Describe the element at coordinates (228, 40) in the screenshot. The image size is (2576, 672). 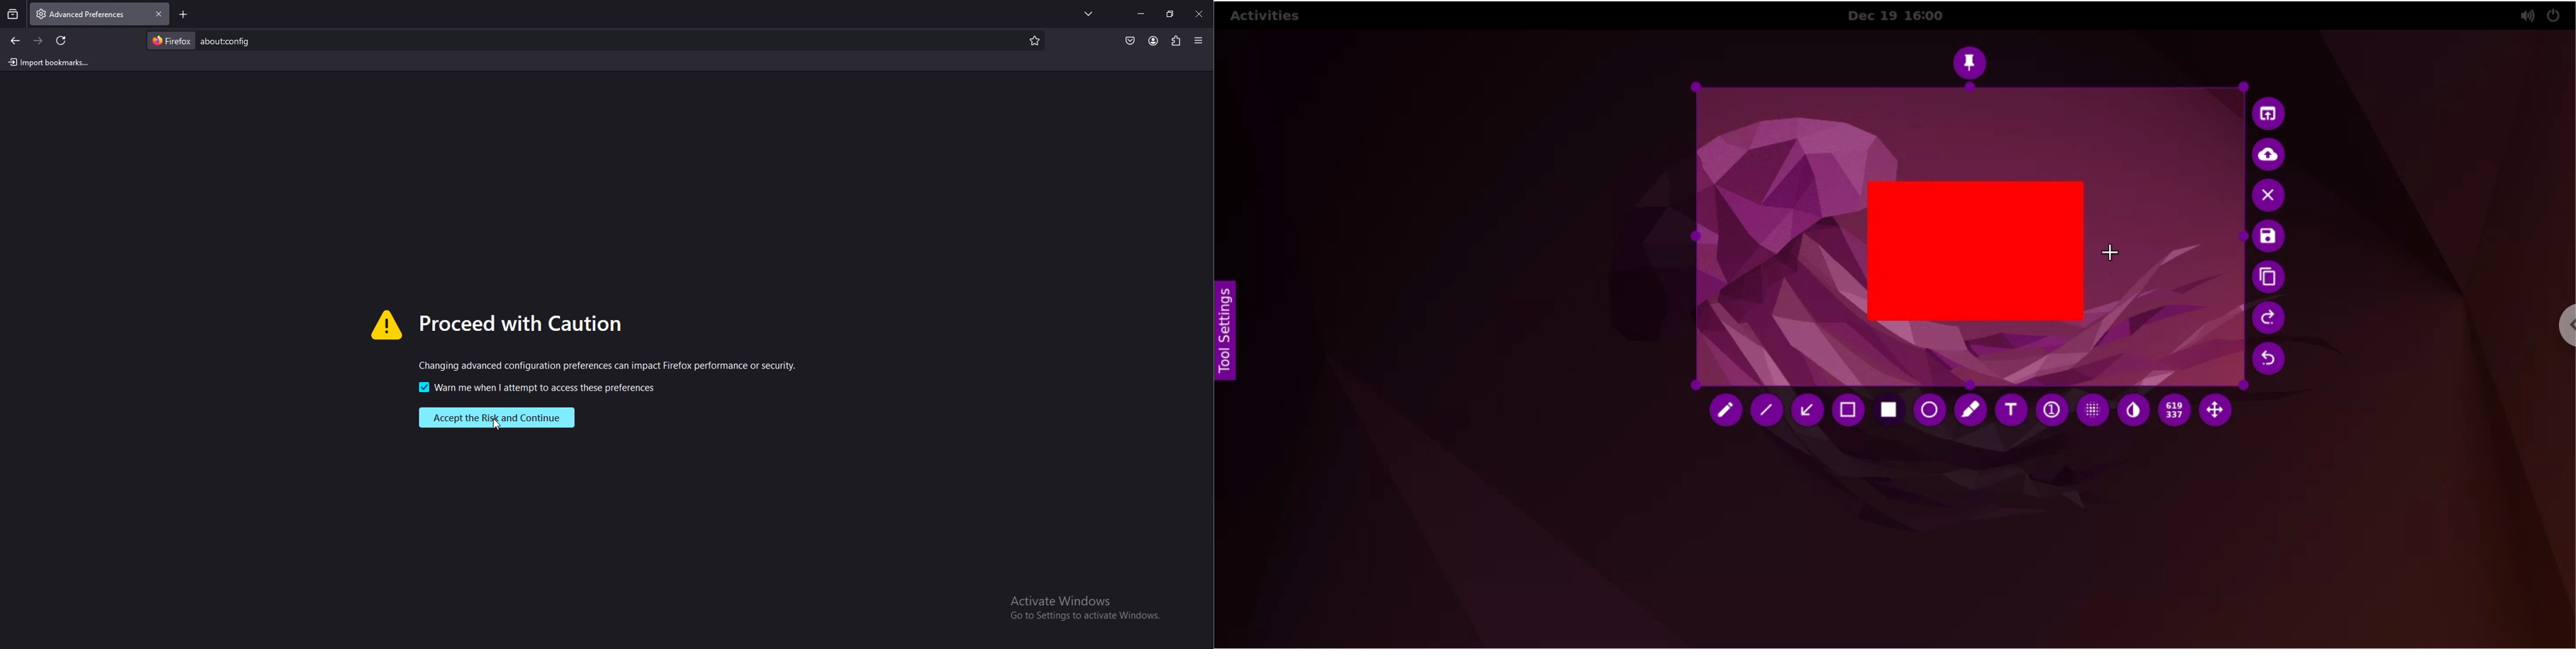
I see `search item` at that location.